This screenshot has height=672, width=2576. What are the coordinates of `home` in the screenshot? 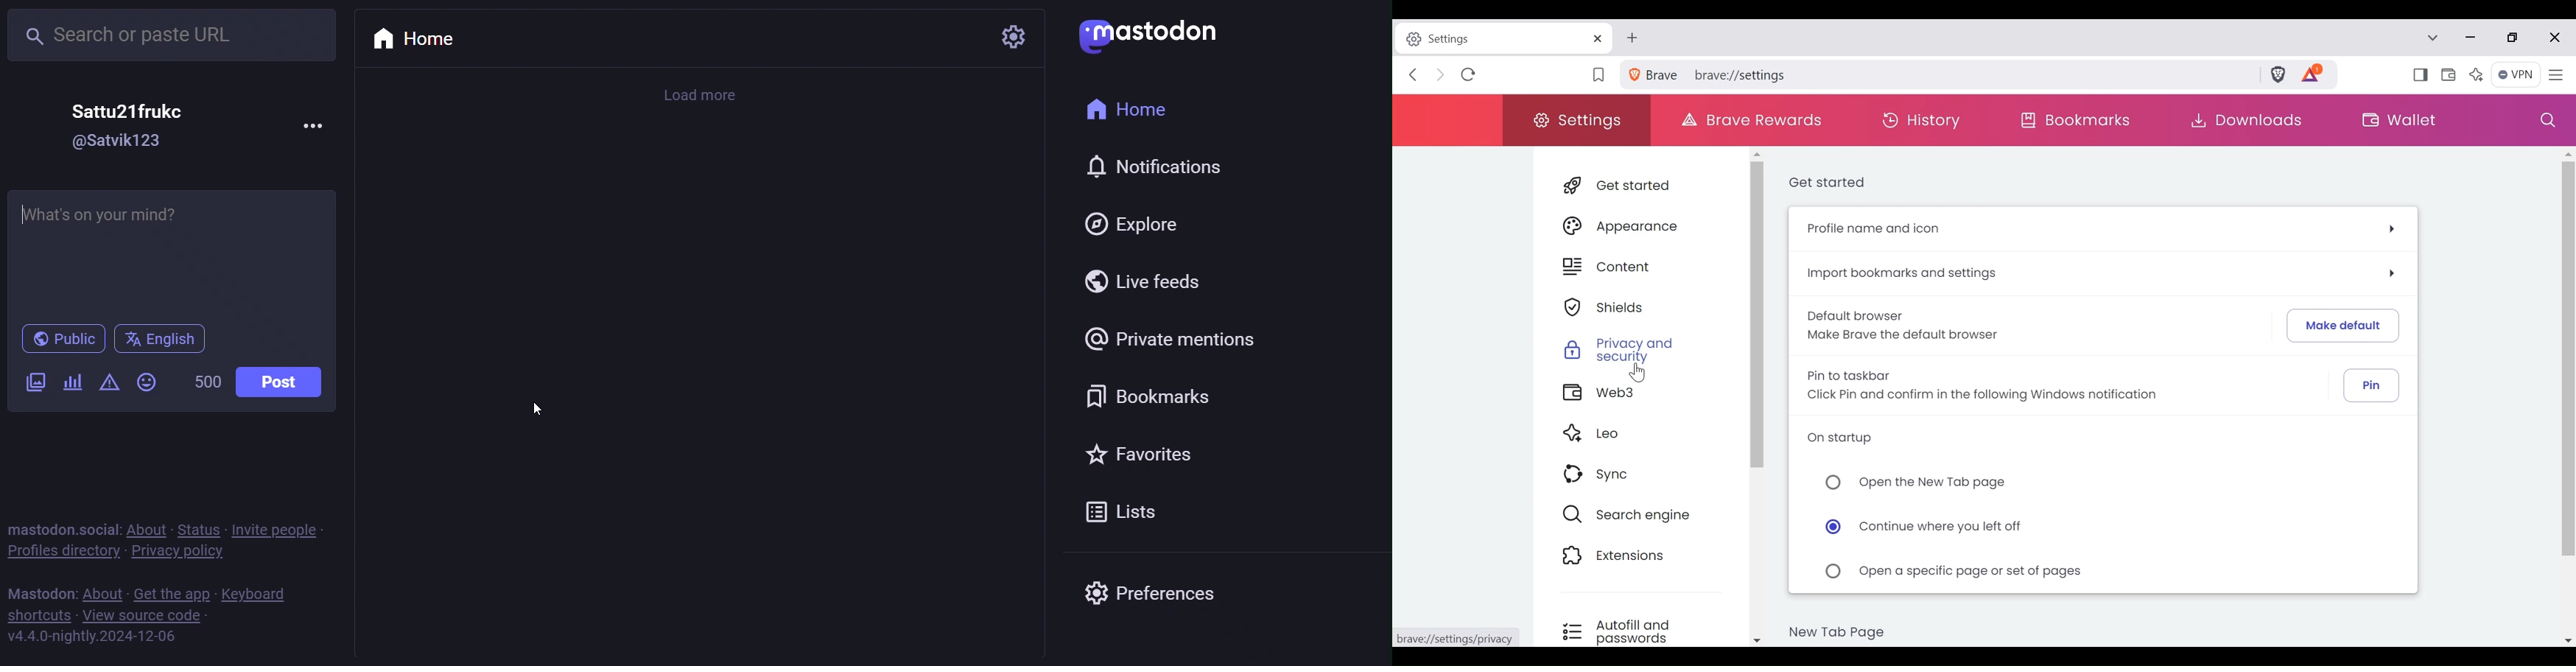 It's located at (1155, 112).